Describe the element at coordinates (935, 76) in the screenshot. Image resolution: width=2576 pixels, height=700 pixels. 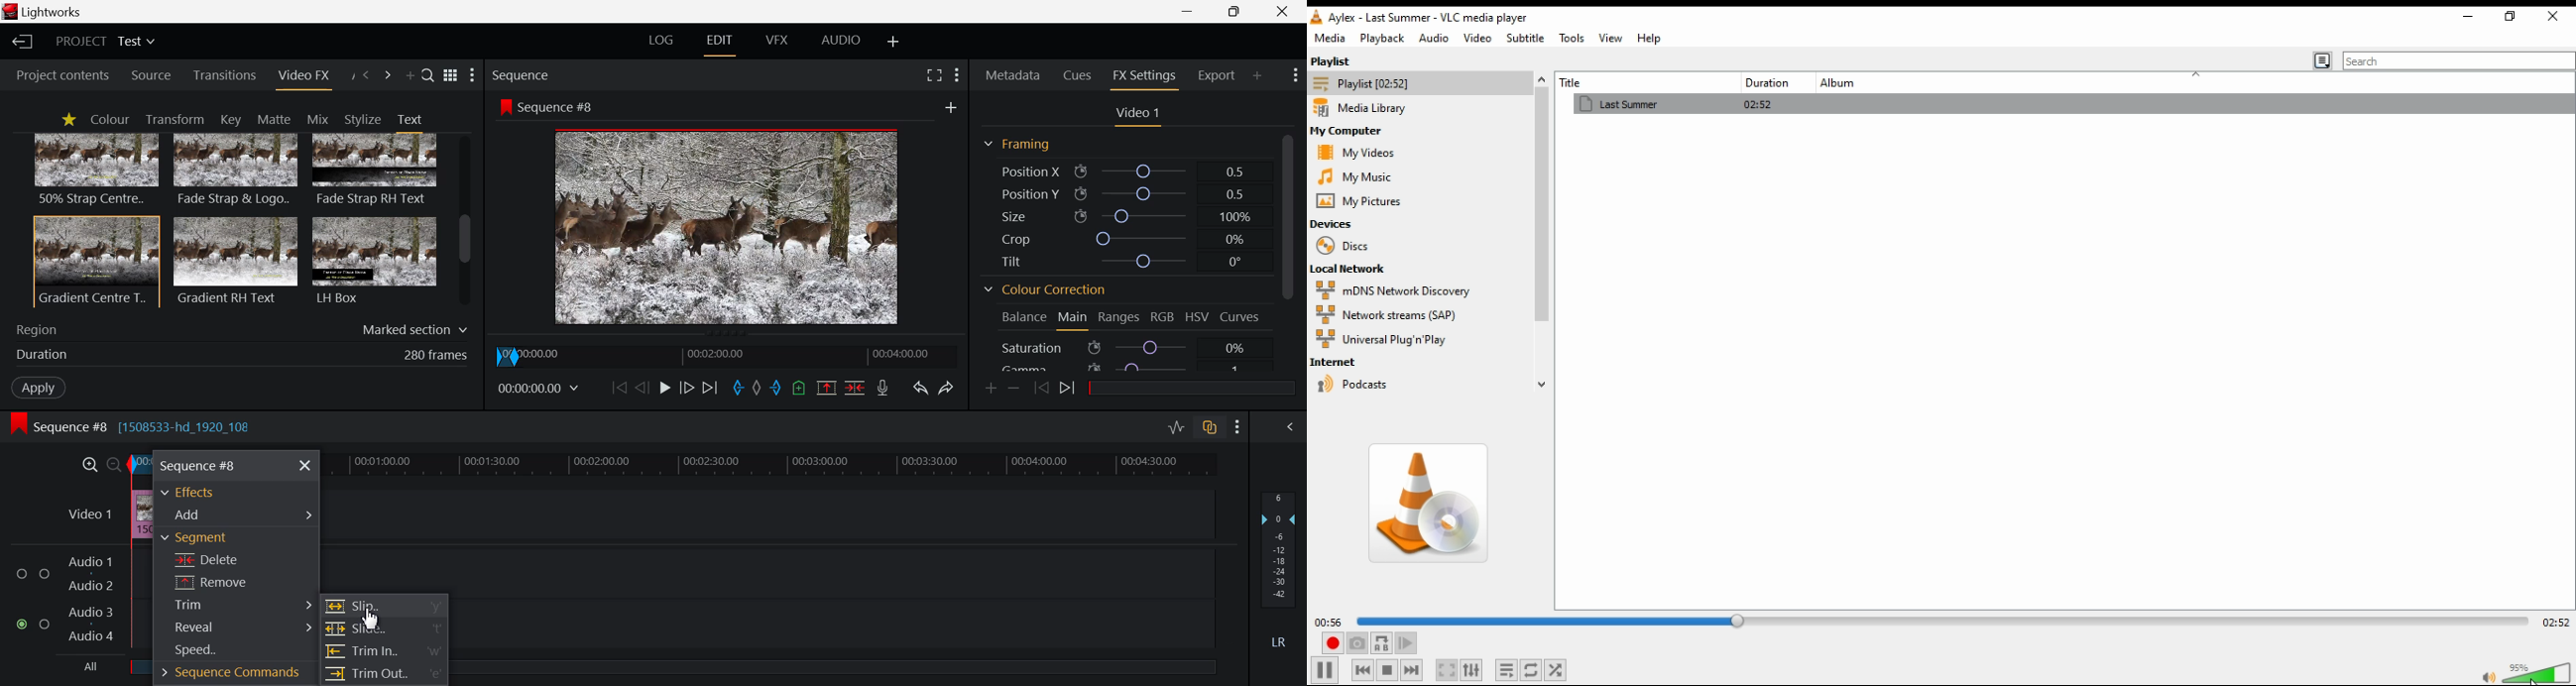
I see `Full Screen` at that location.